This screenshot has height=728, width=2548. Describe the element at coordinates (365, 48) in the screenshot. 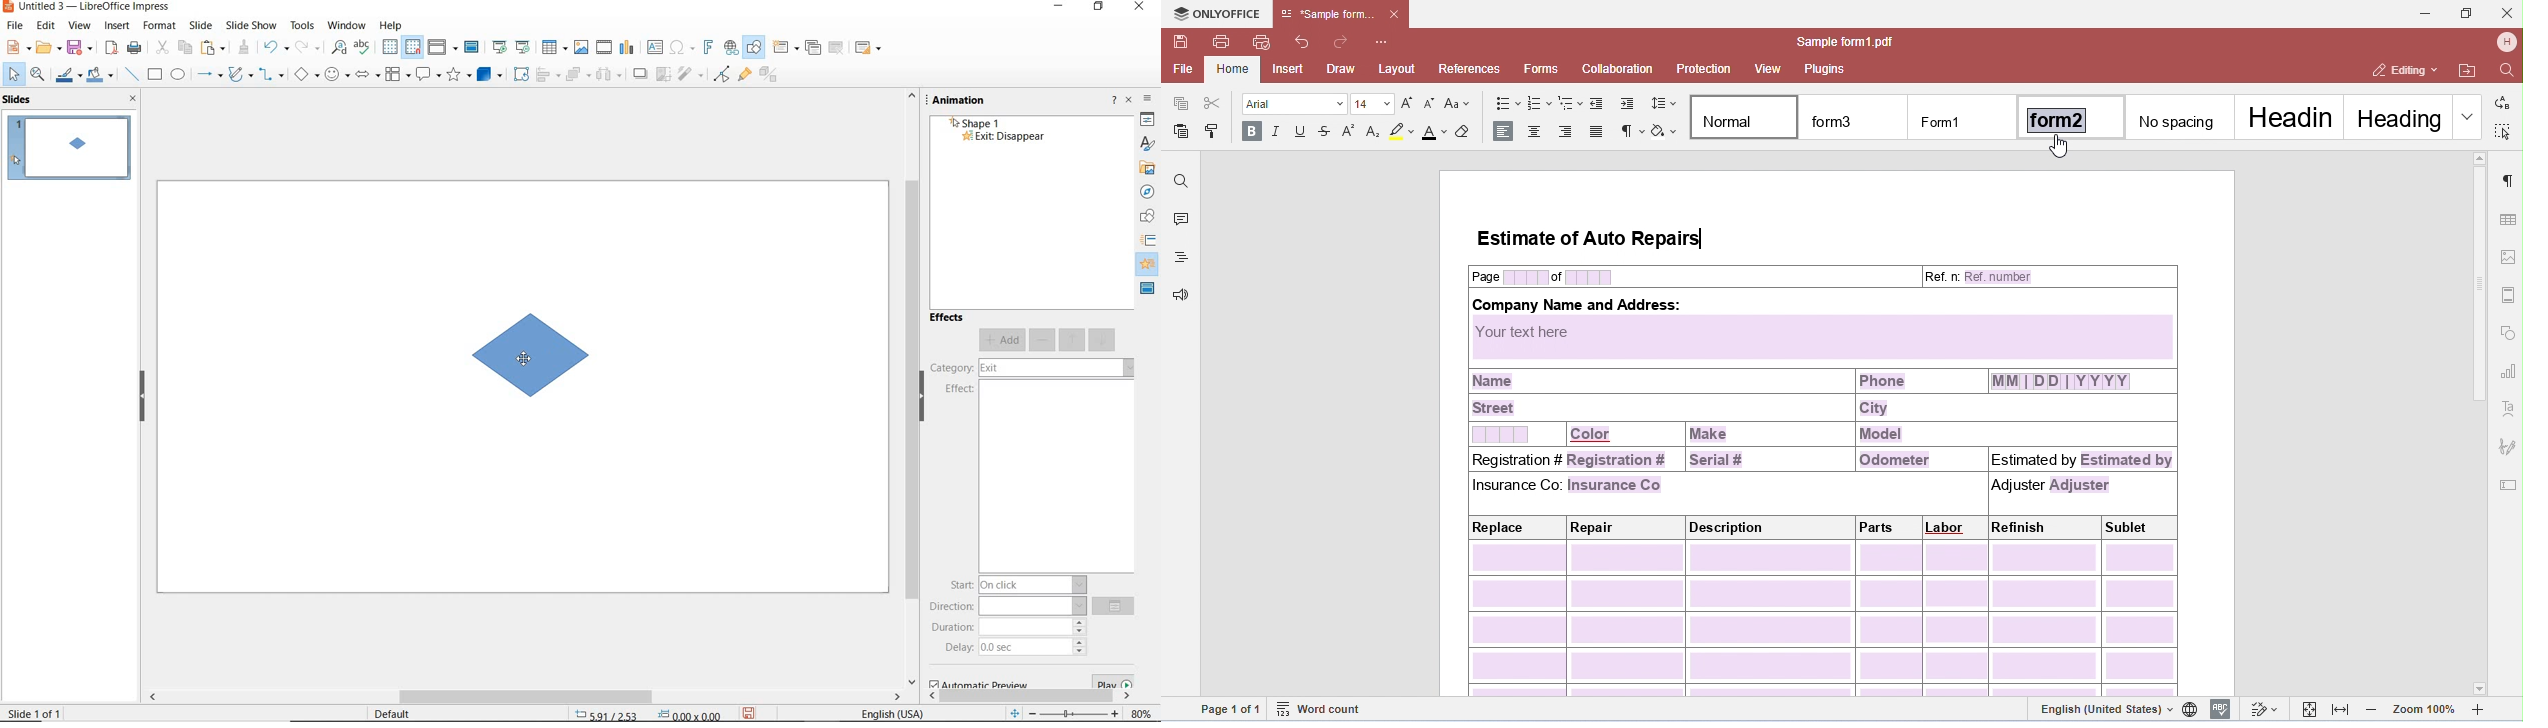

I see `spelling` at that location.